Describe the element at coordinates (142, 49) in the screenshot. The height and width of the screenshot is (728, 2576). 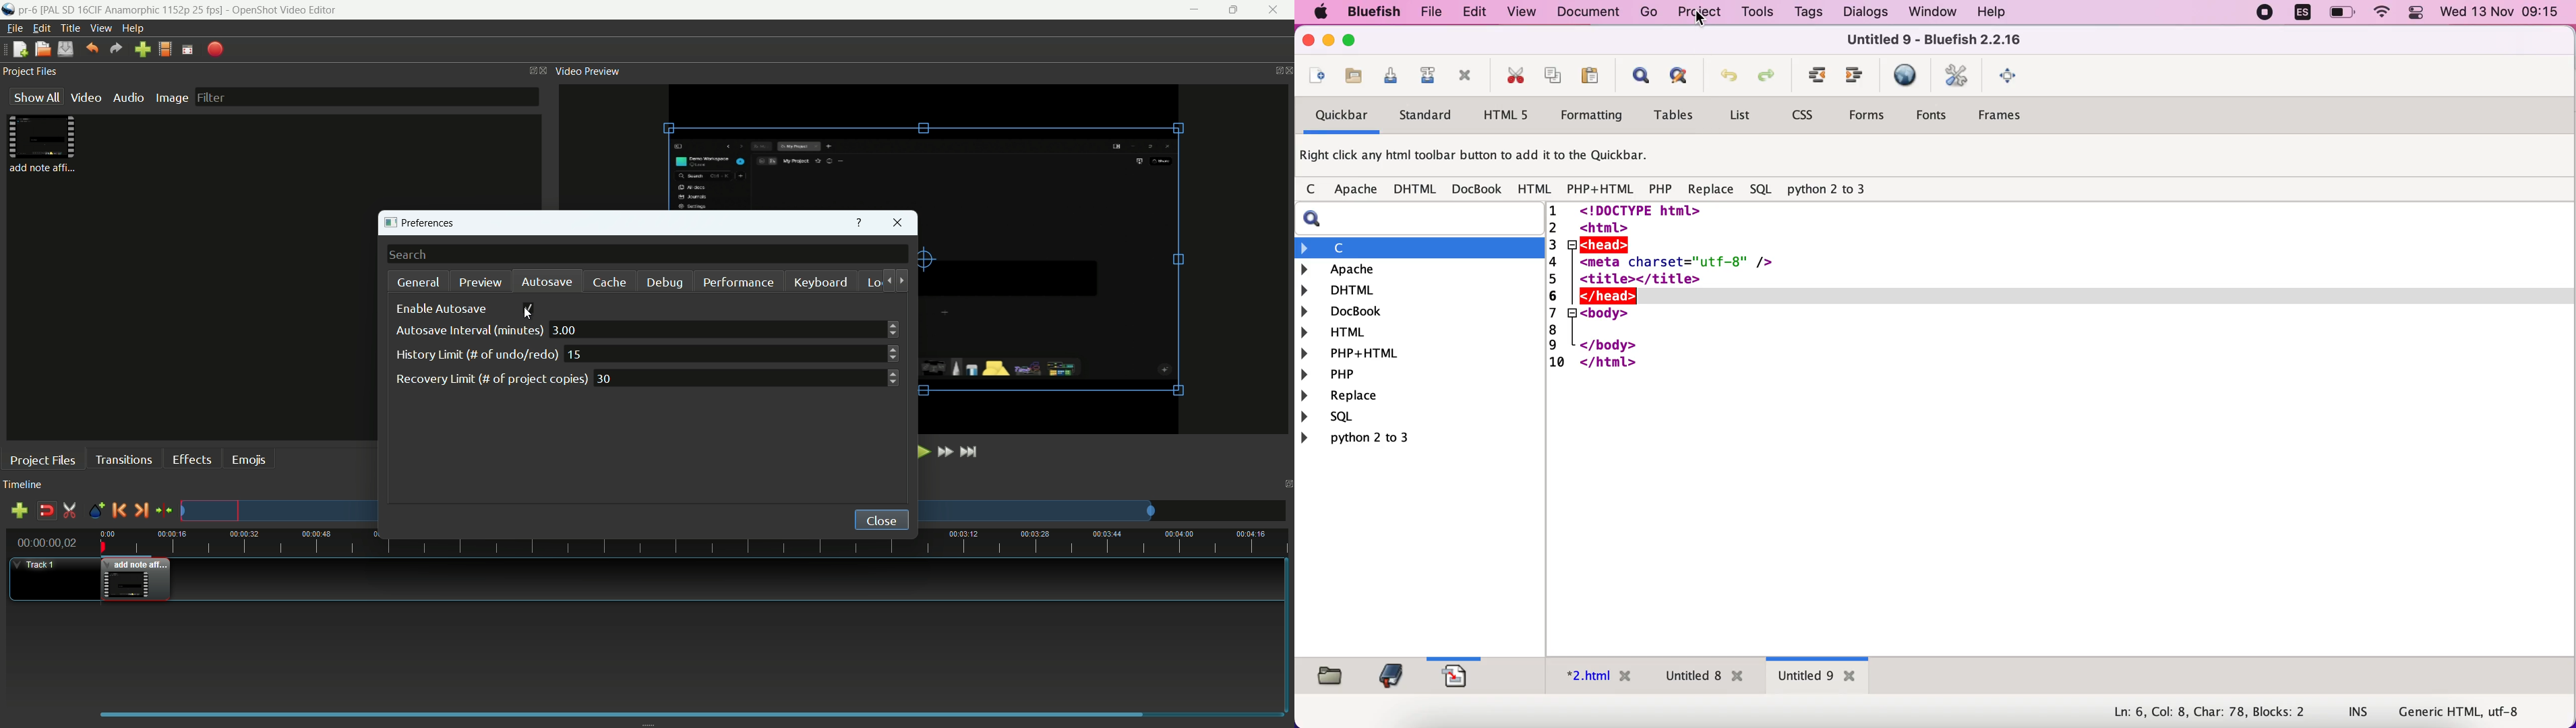
I see `import file` at that location.